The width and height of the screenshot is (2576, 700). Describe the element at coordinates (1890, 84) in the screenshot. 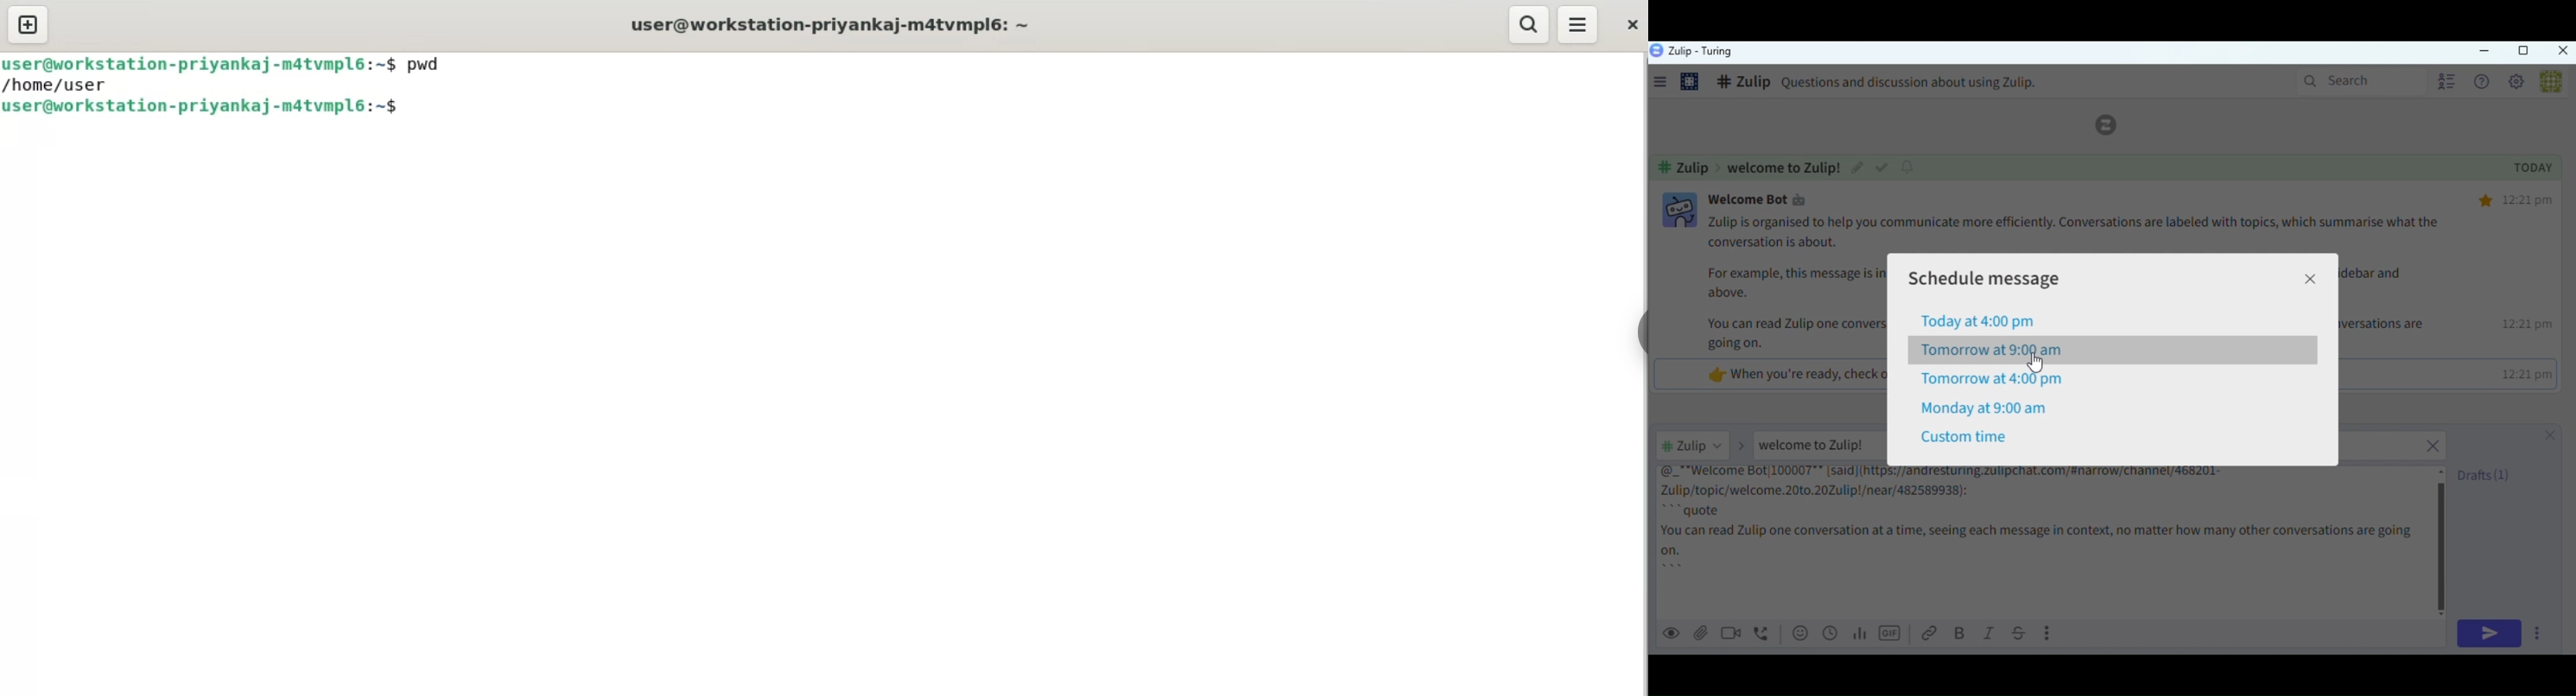

I see `Comment` at that location.